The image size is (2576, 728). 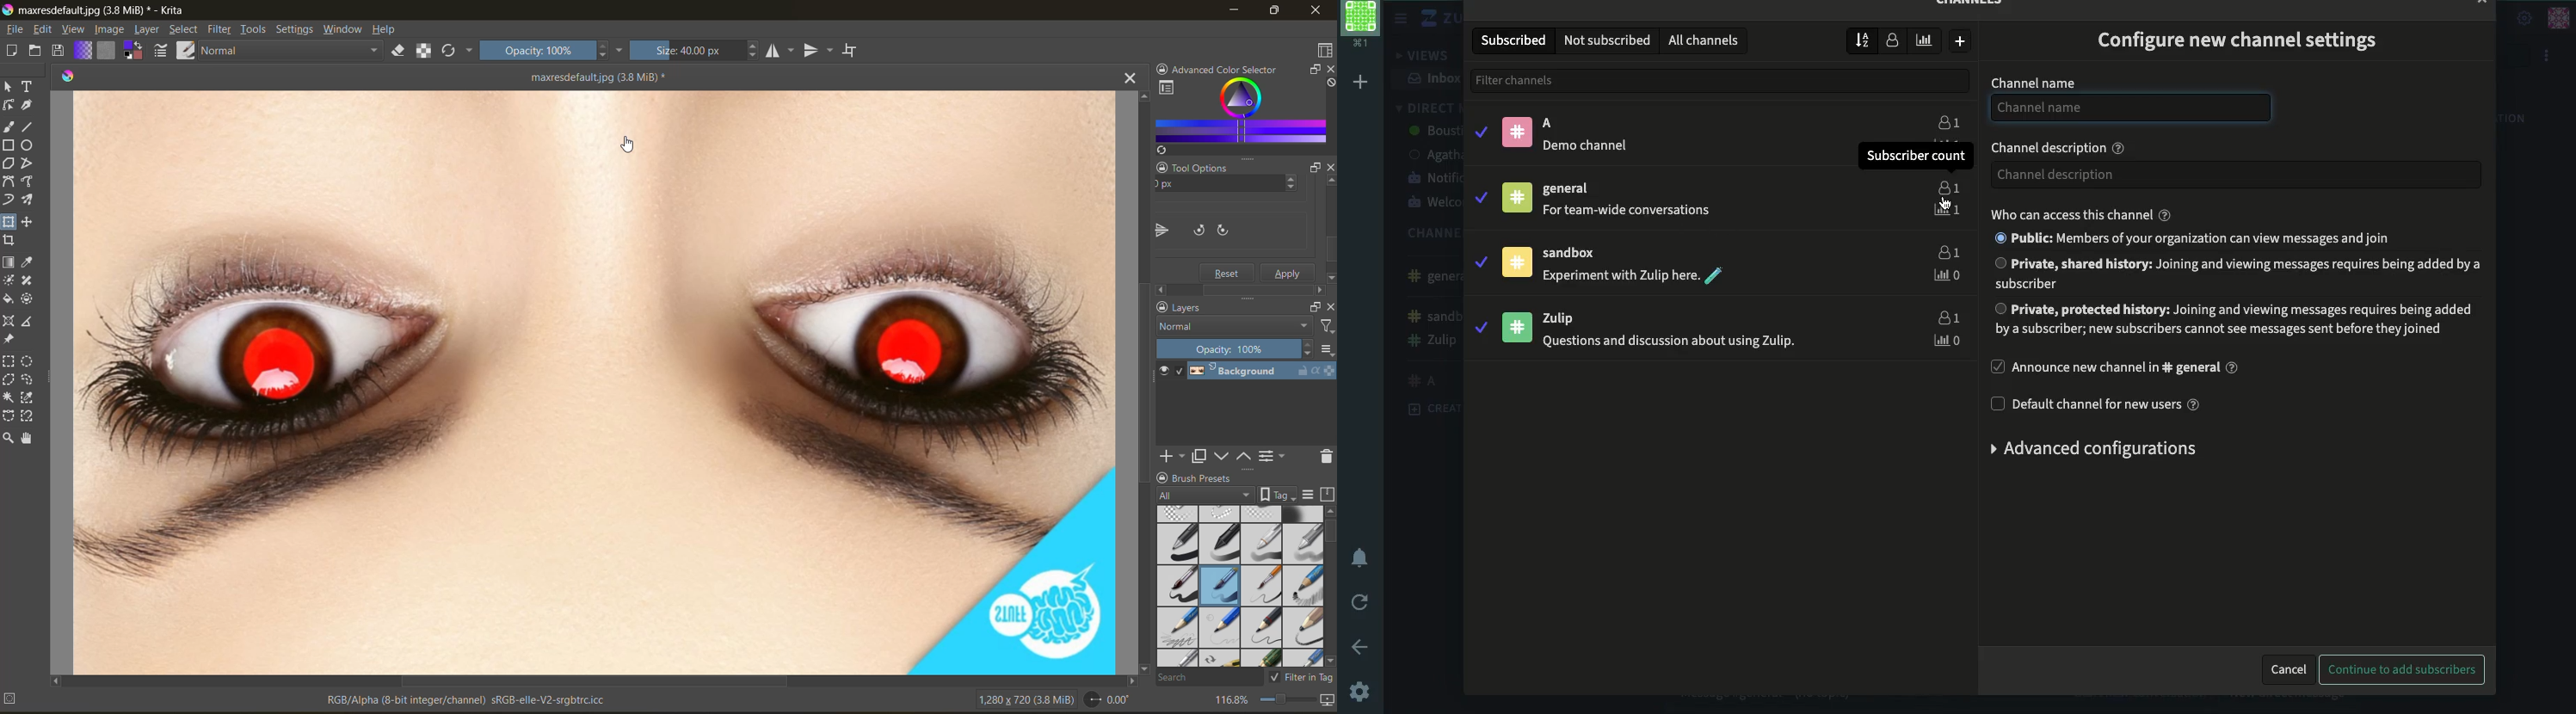 What do you see at coordinates (2068, 149) in the screenshot?
I see `channel description ` at bounding box center [2068, 149].